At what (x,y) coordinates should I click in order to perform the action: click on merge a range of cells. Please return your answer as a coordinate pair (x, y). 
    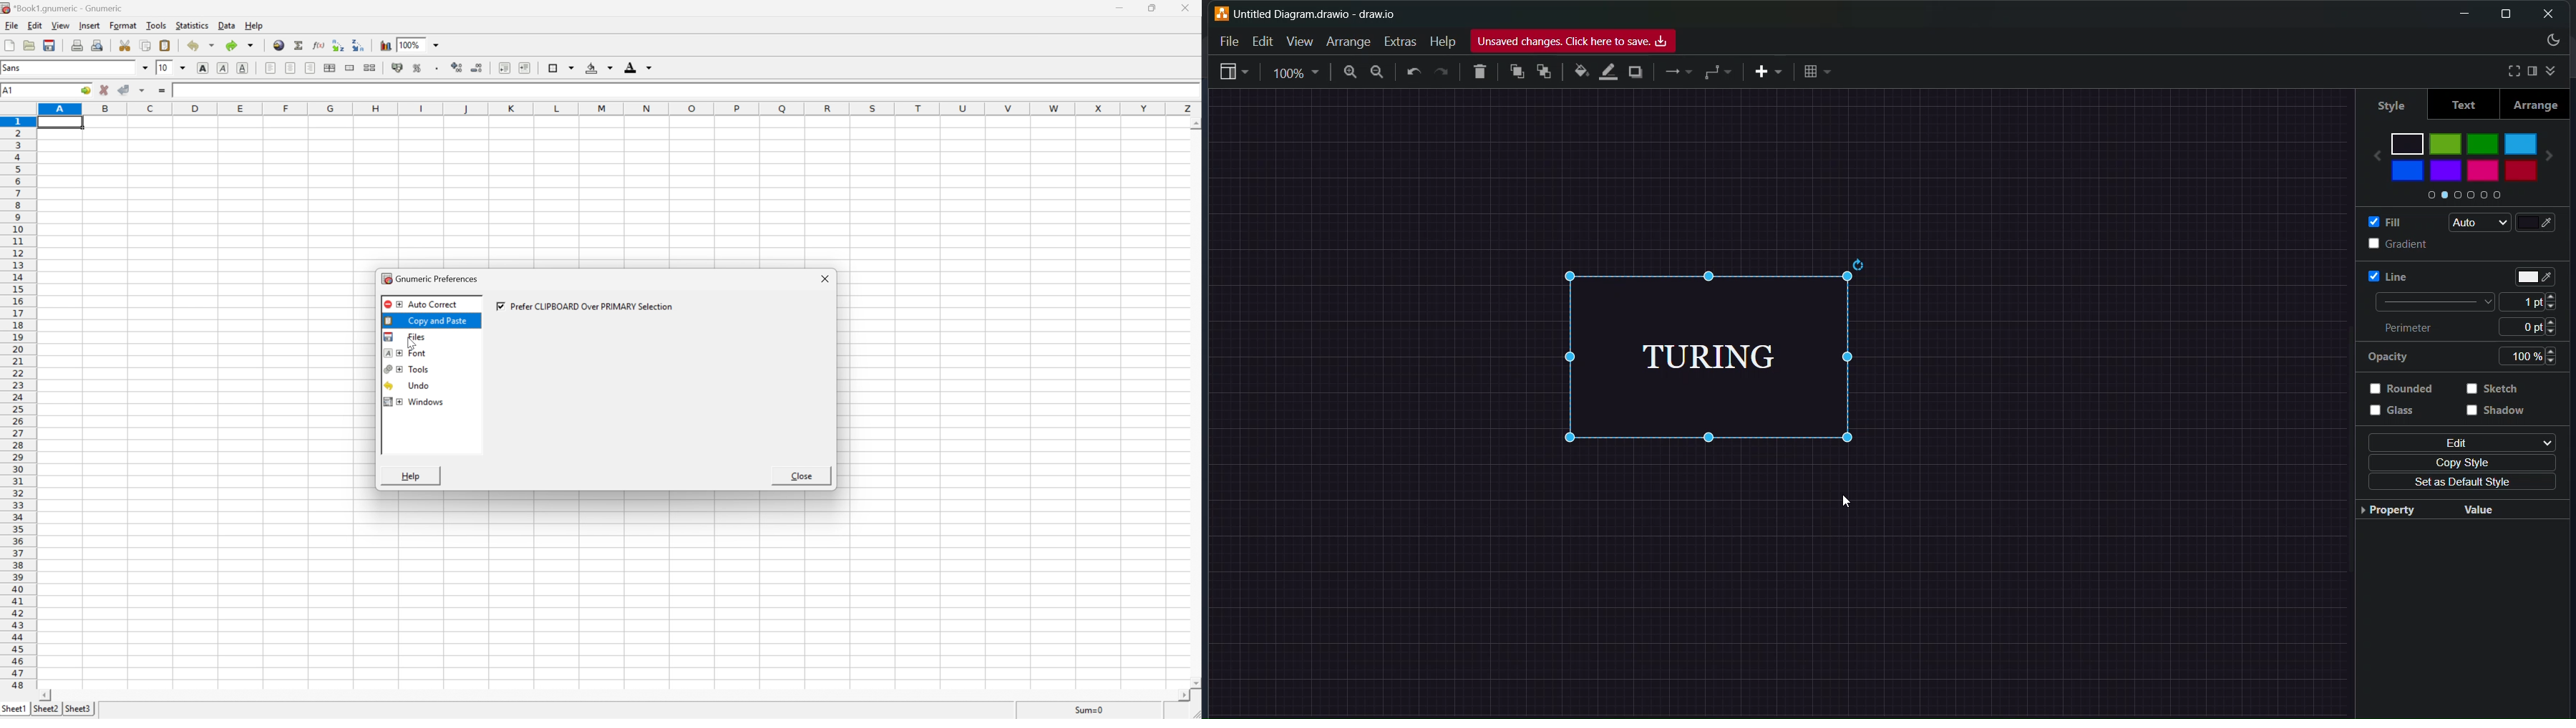
    Looking at the image, I should click on (348, 67).